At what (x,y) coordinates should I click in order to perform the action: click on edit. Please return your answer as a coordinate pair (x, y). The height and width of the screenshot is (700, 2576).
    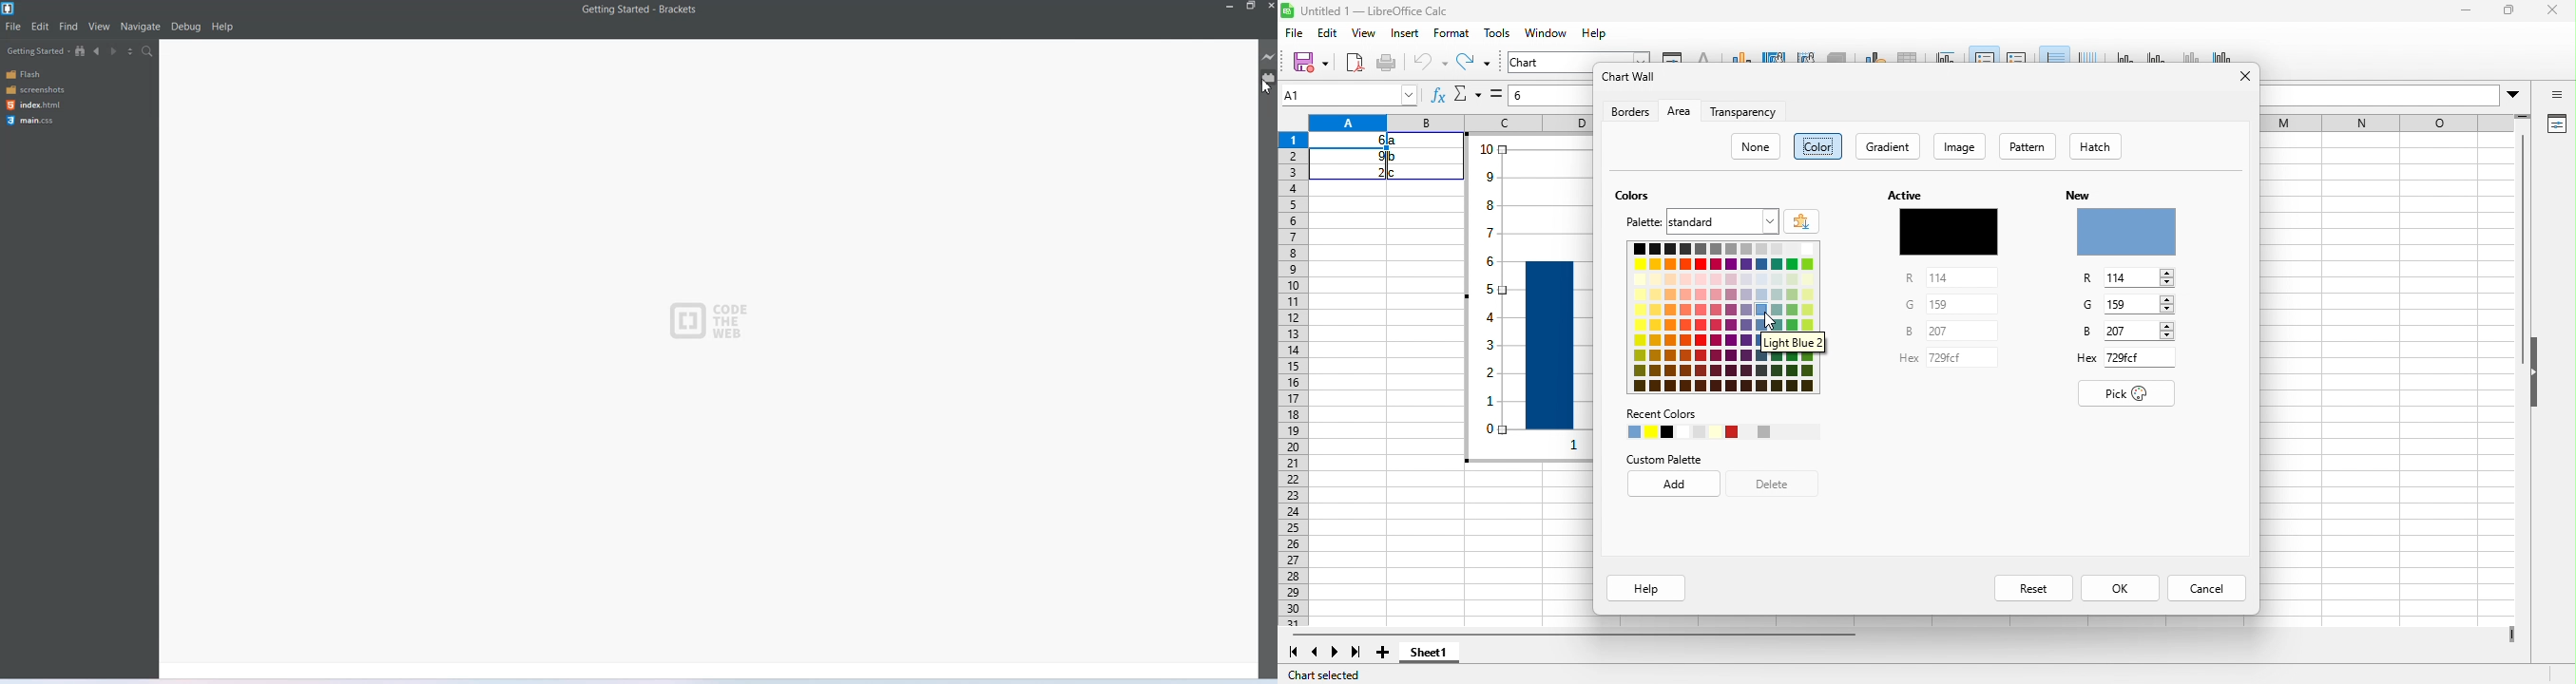
    Looking at the image, I should click on (1330, 35).